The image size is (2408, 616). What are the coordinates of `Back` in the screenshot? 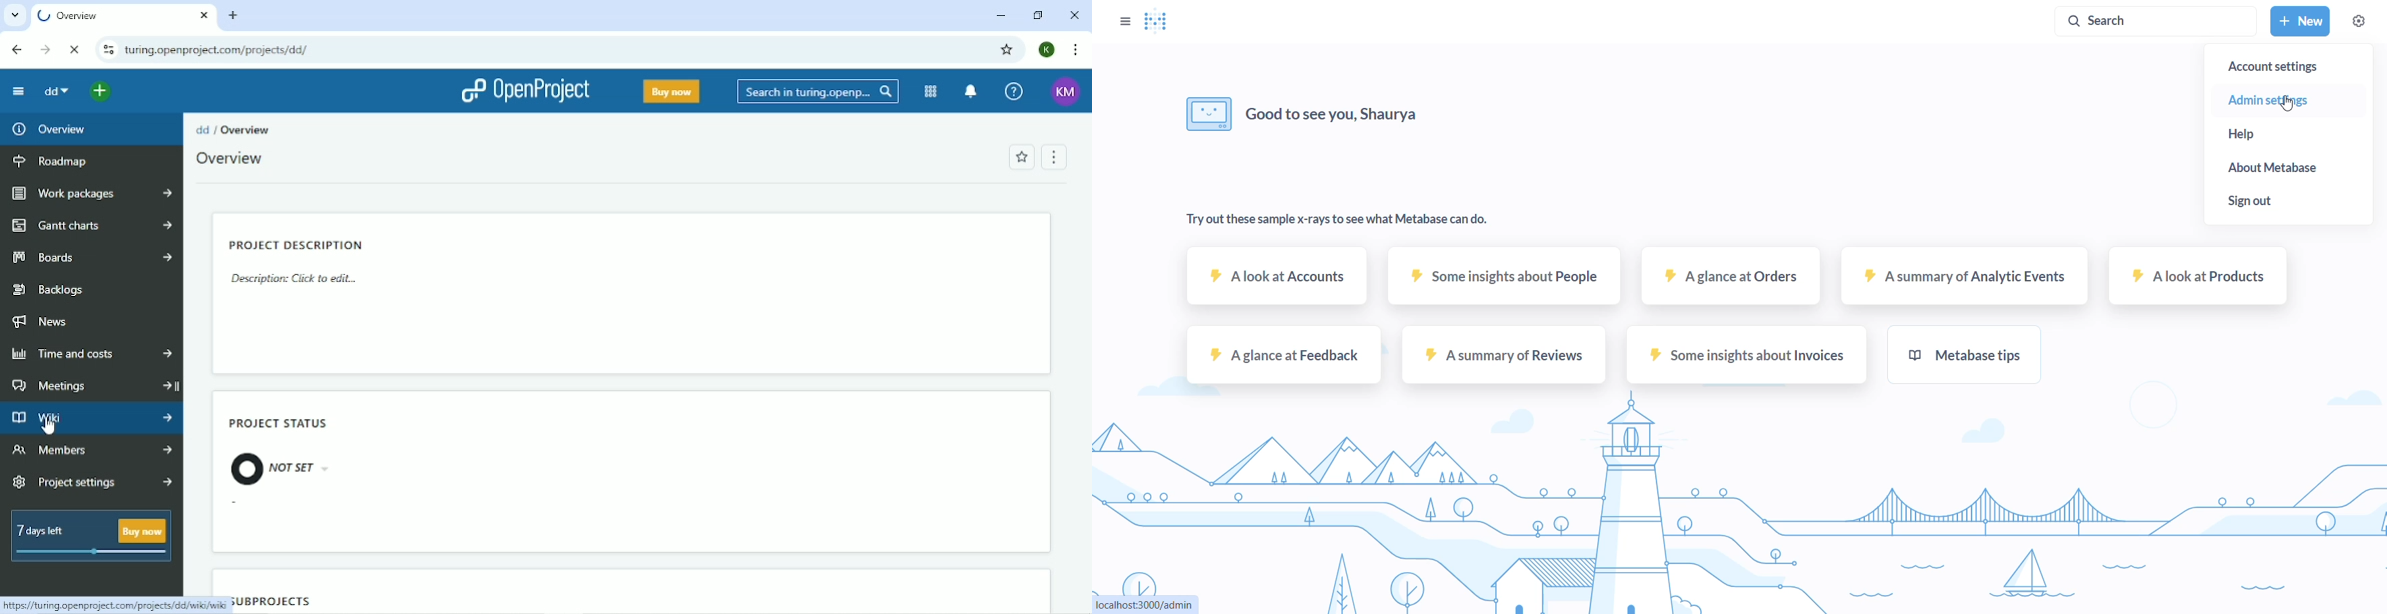 It's located at (16, 50).